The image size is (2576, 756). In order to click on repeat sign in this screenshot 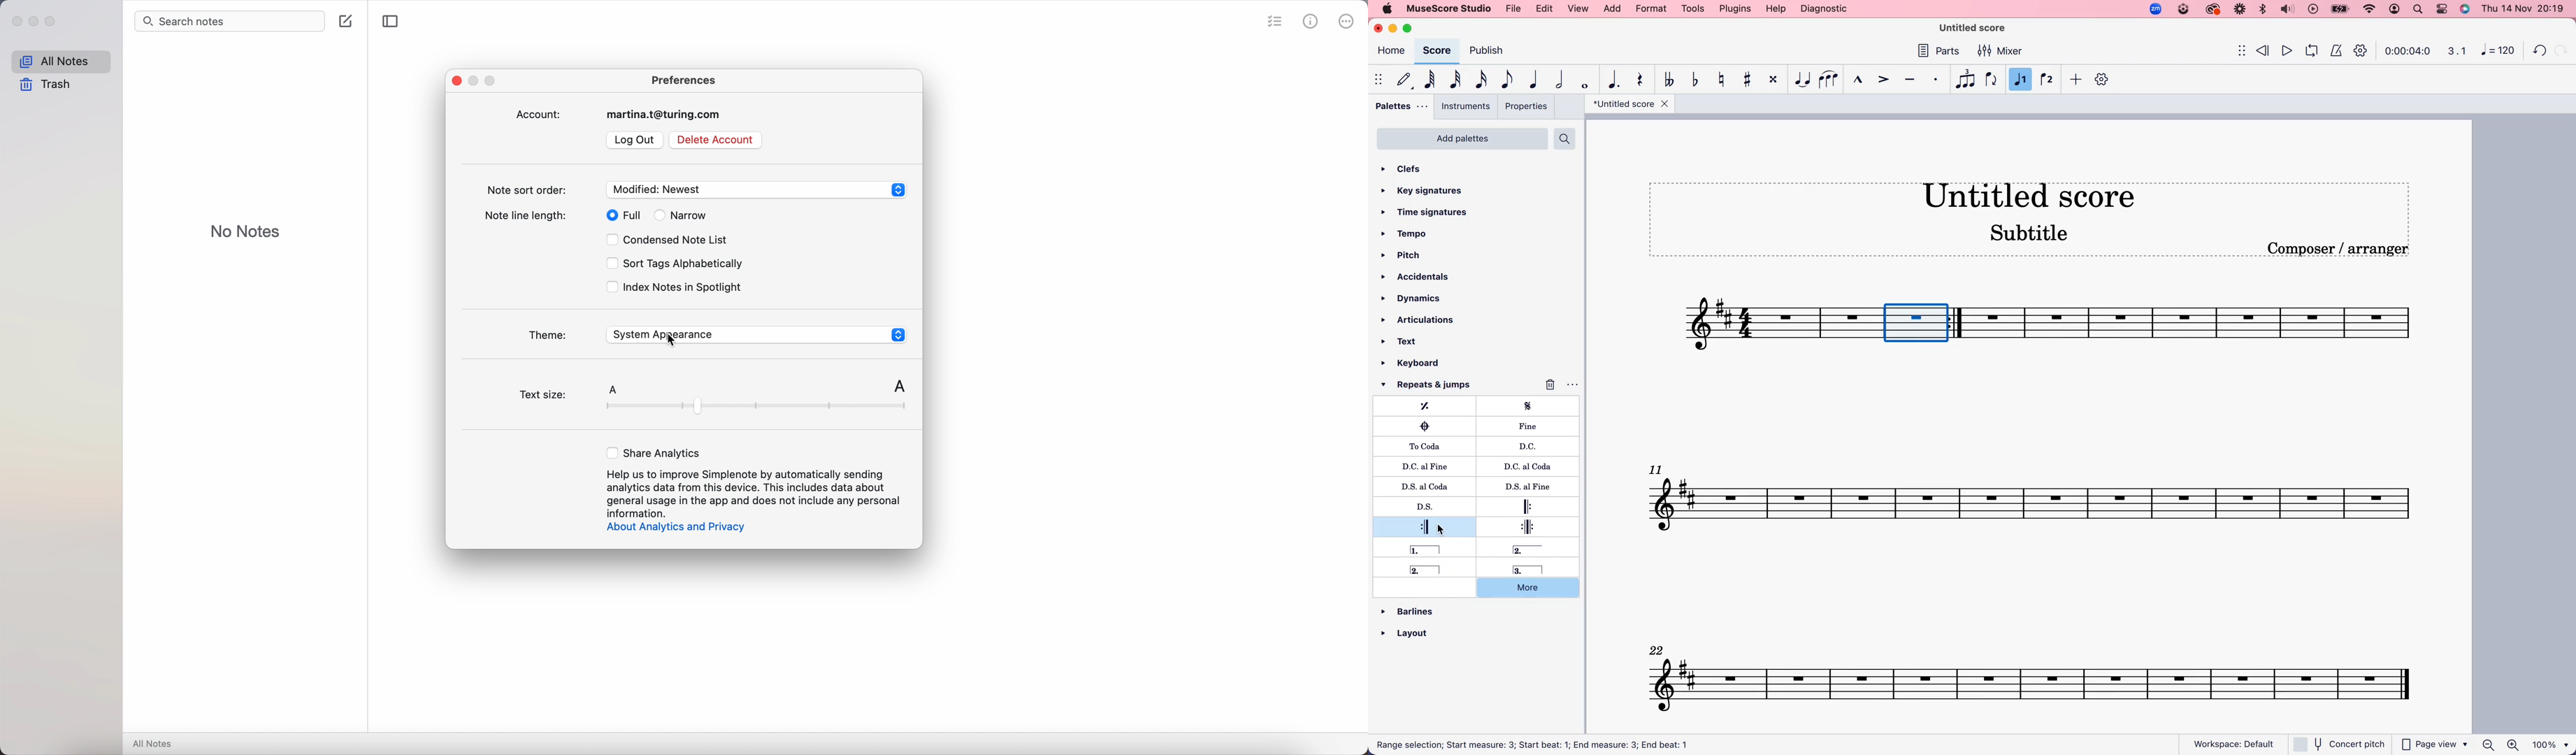, I will do `click(1959, 323)`.